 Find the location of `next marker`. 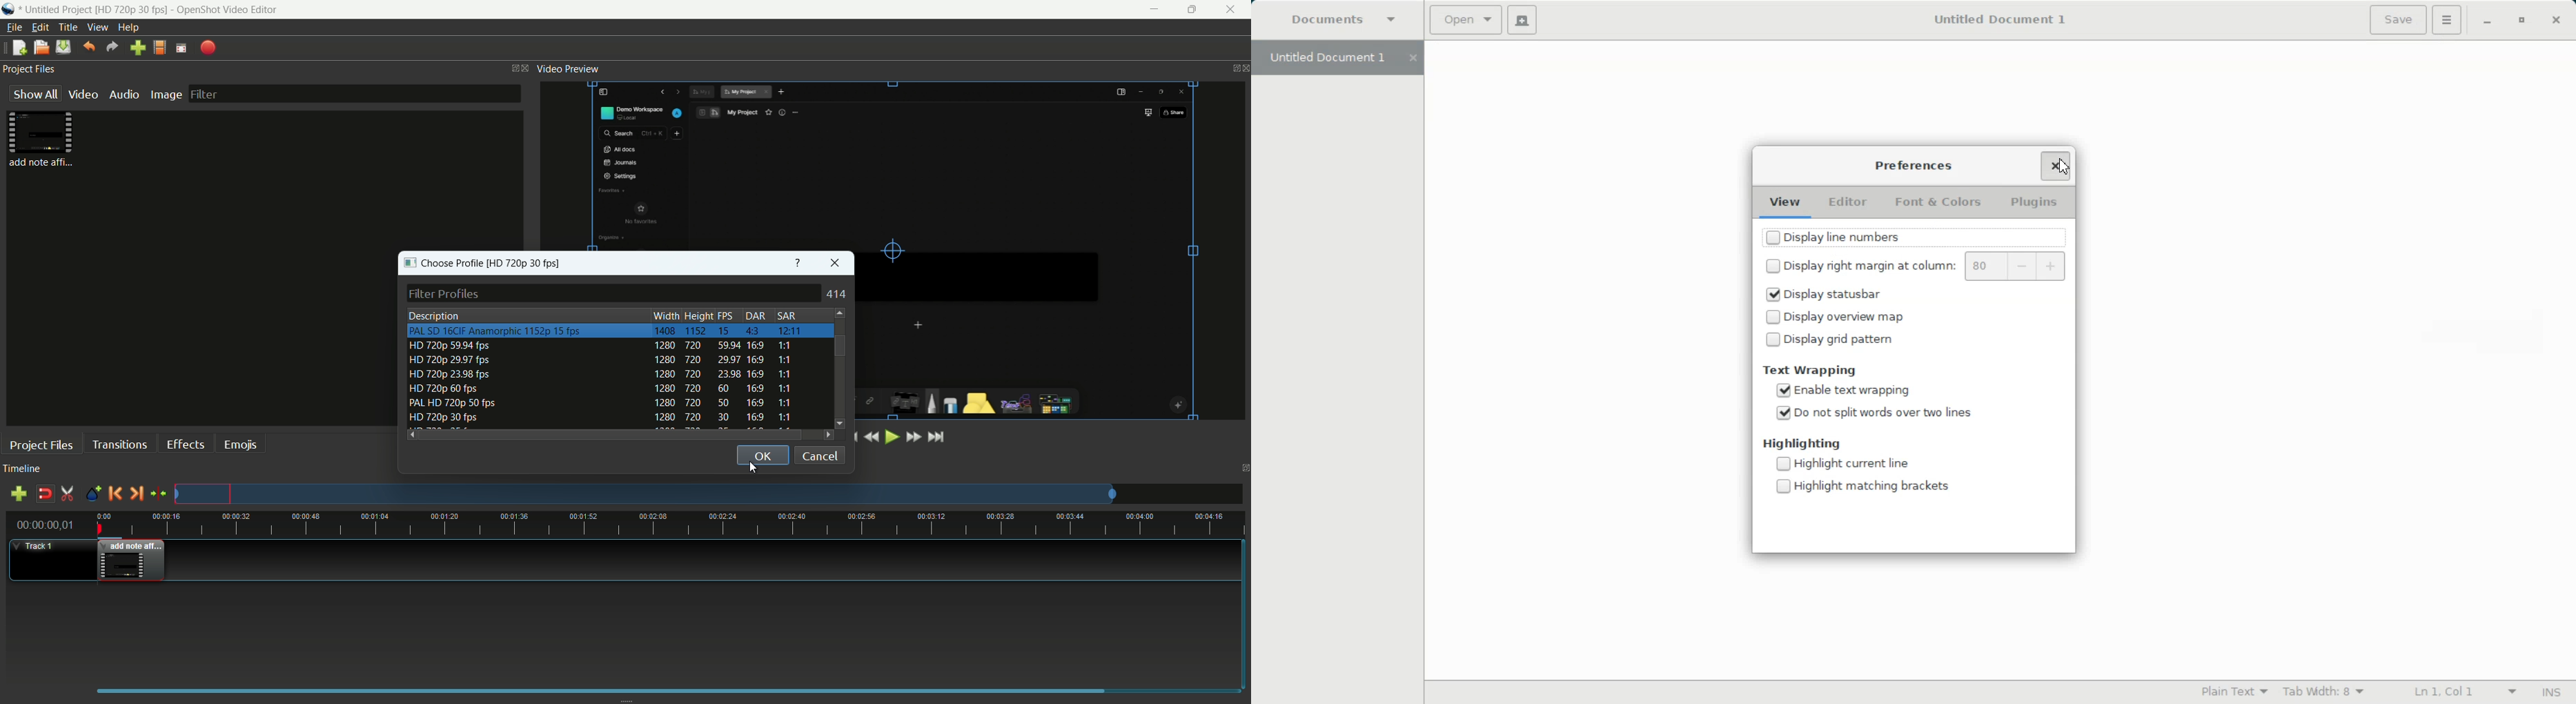

next marker is located at coordinates (137, 493).